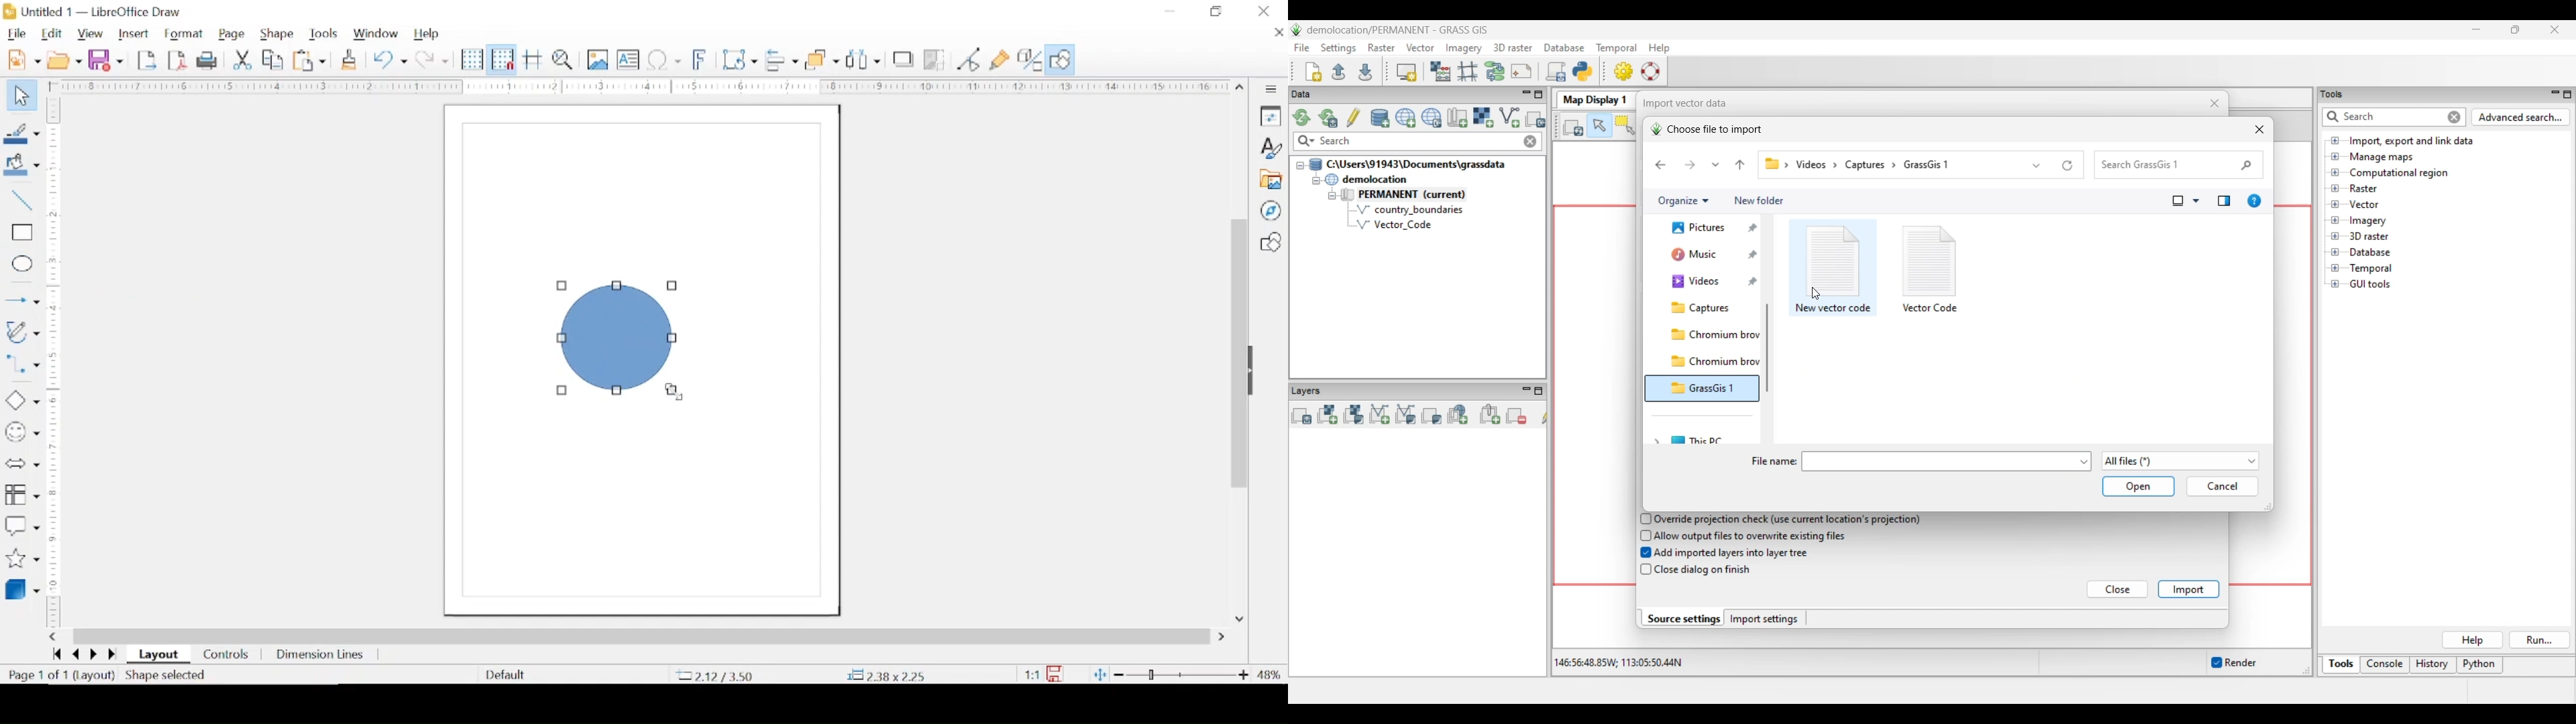  I want to click on insert textbox, so click(629, 60).